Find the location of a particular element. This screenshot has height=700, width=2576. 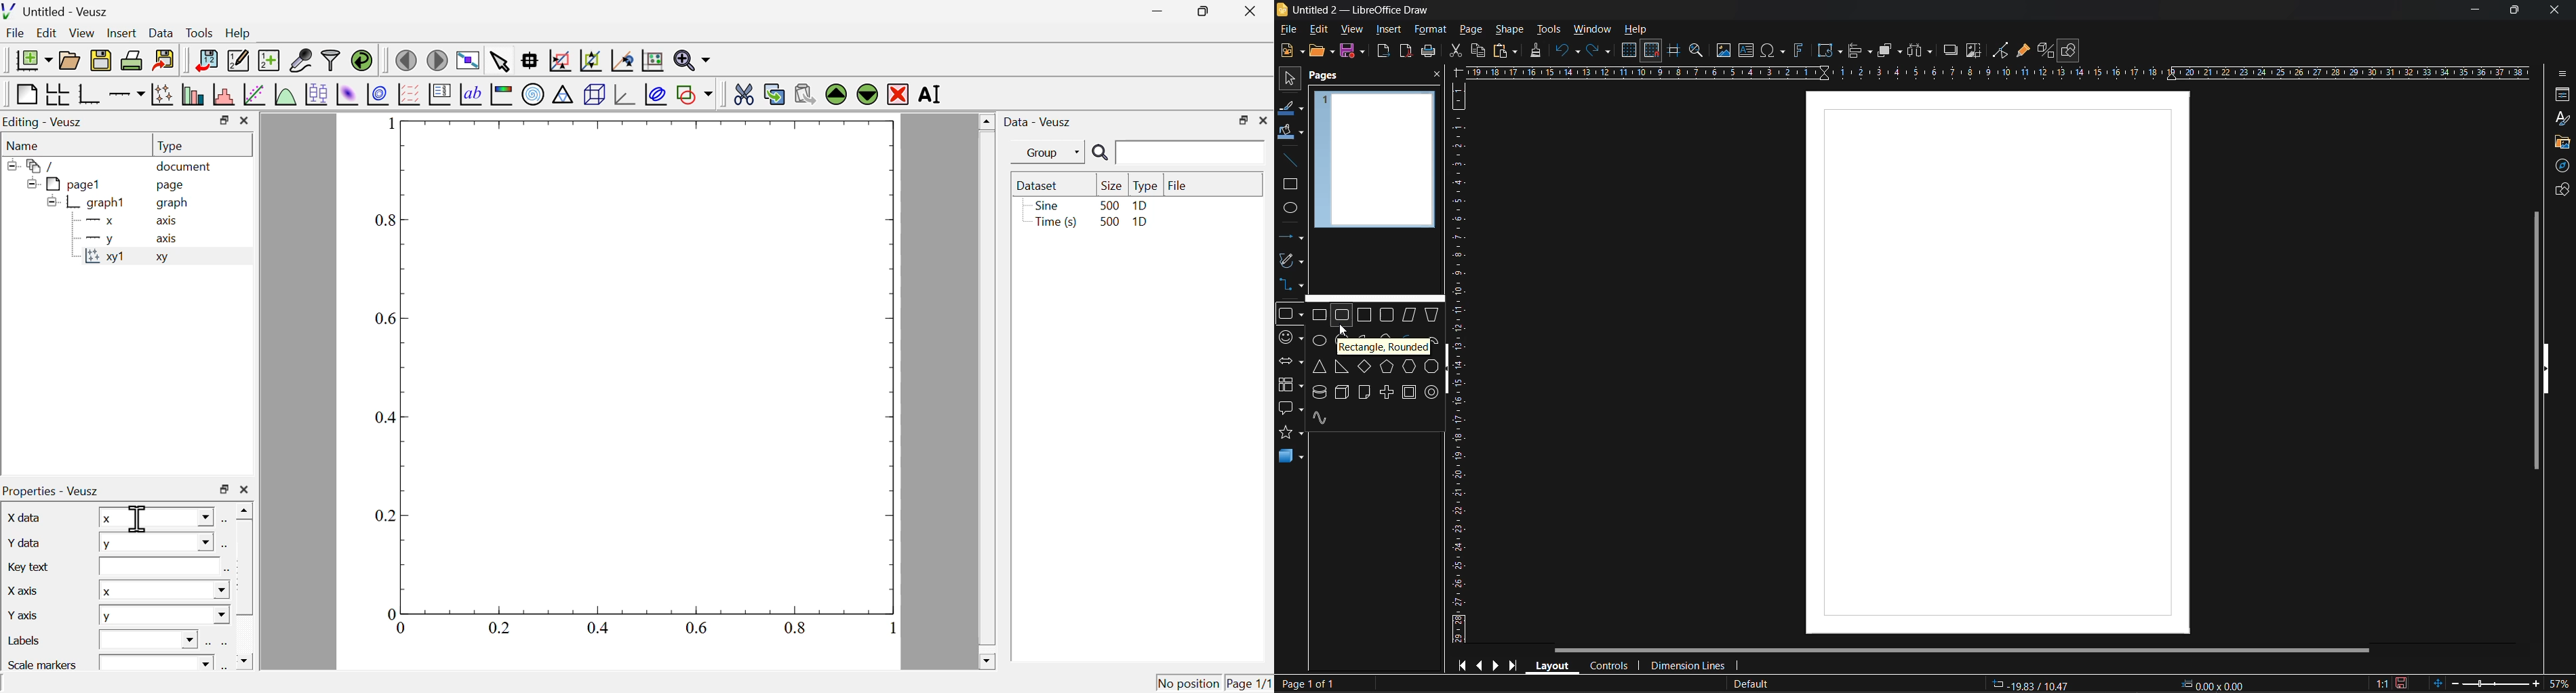

shape is located at coordinates (1513, 29).